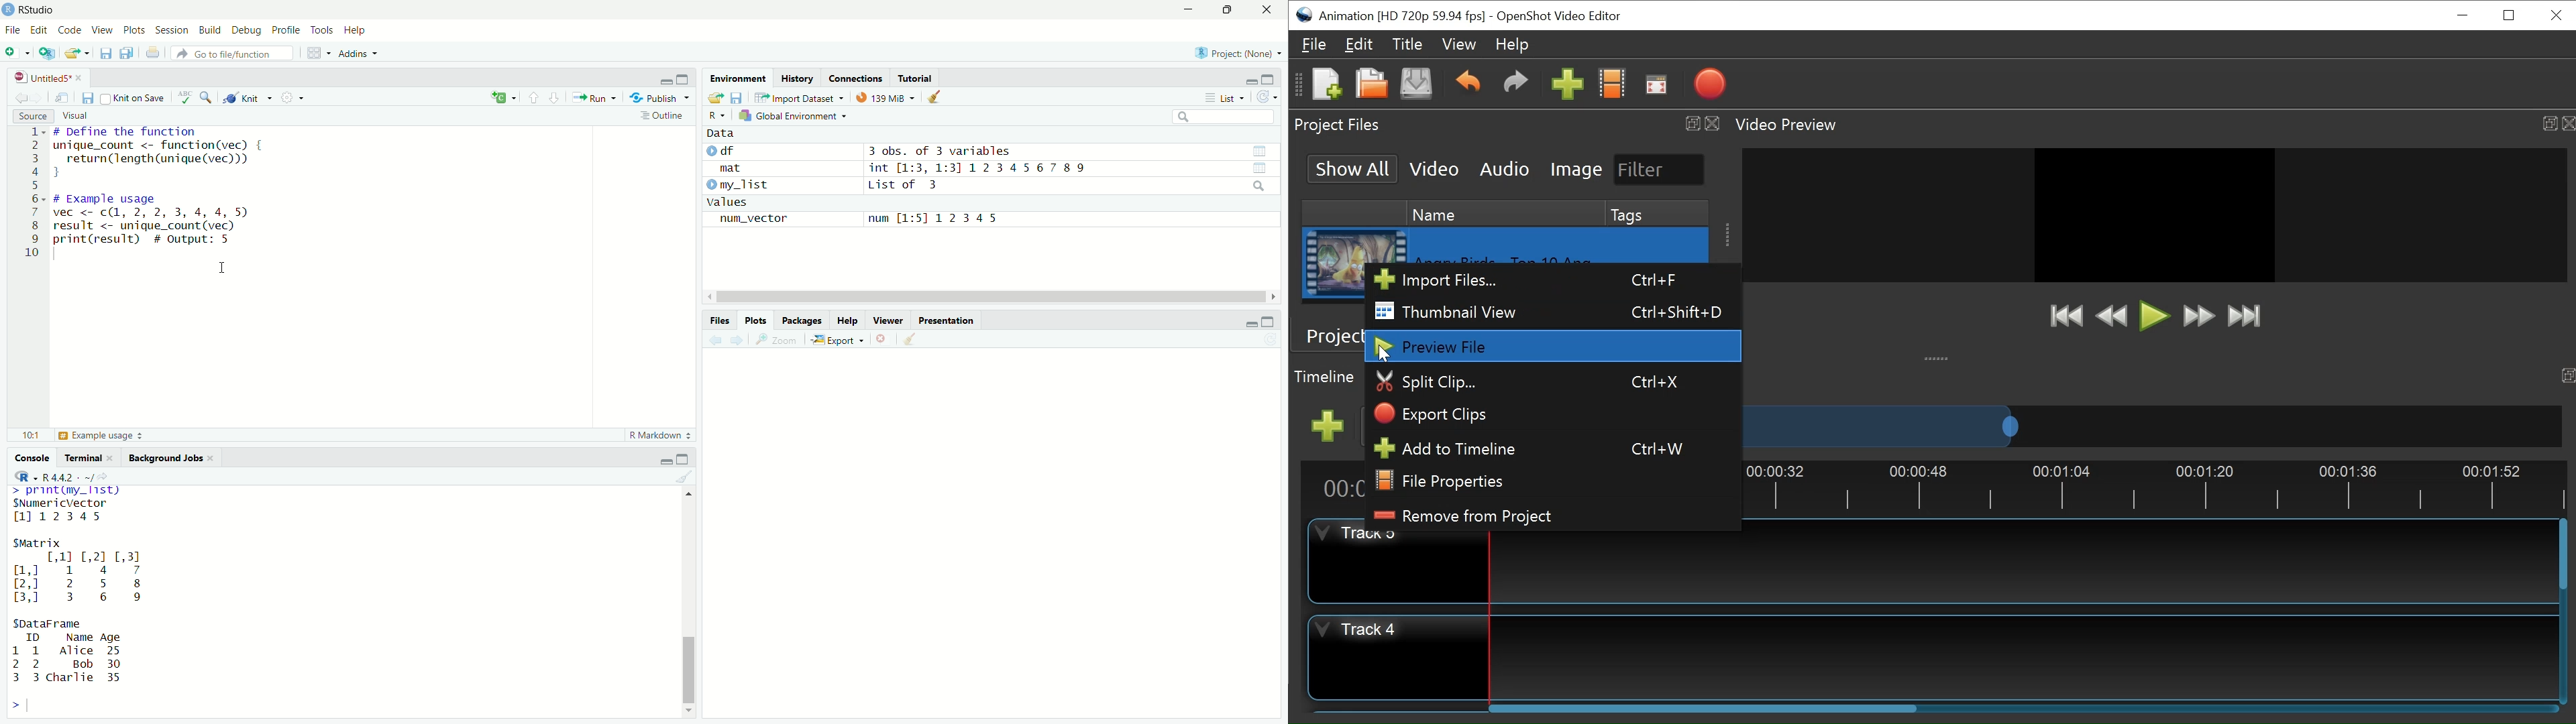 The height and width of the screenshot is (728, 2576). Describe the element at coordinates (172, 29) in the screenshot. I see `Session` at that location.